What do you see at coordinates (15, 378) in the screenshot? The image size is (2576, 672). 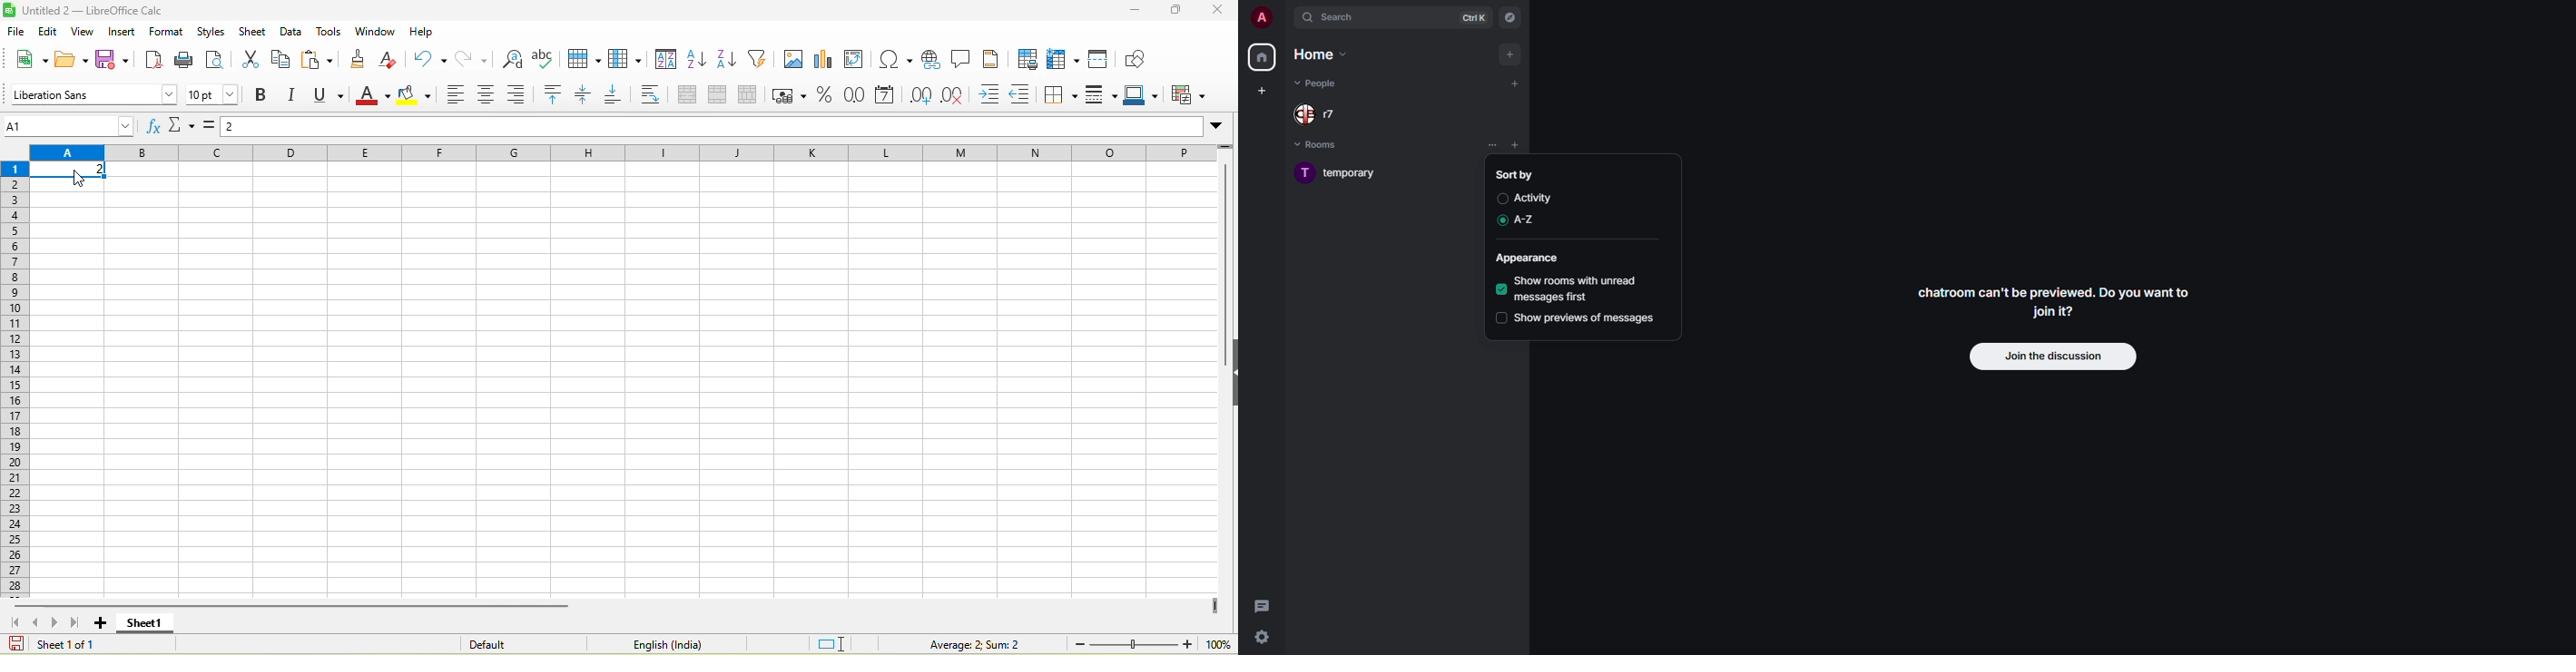 I see `rows` at bounding box center [15, 378].